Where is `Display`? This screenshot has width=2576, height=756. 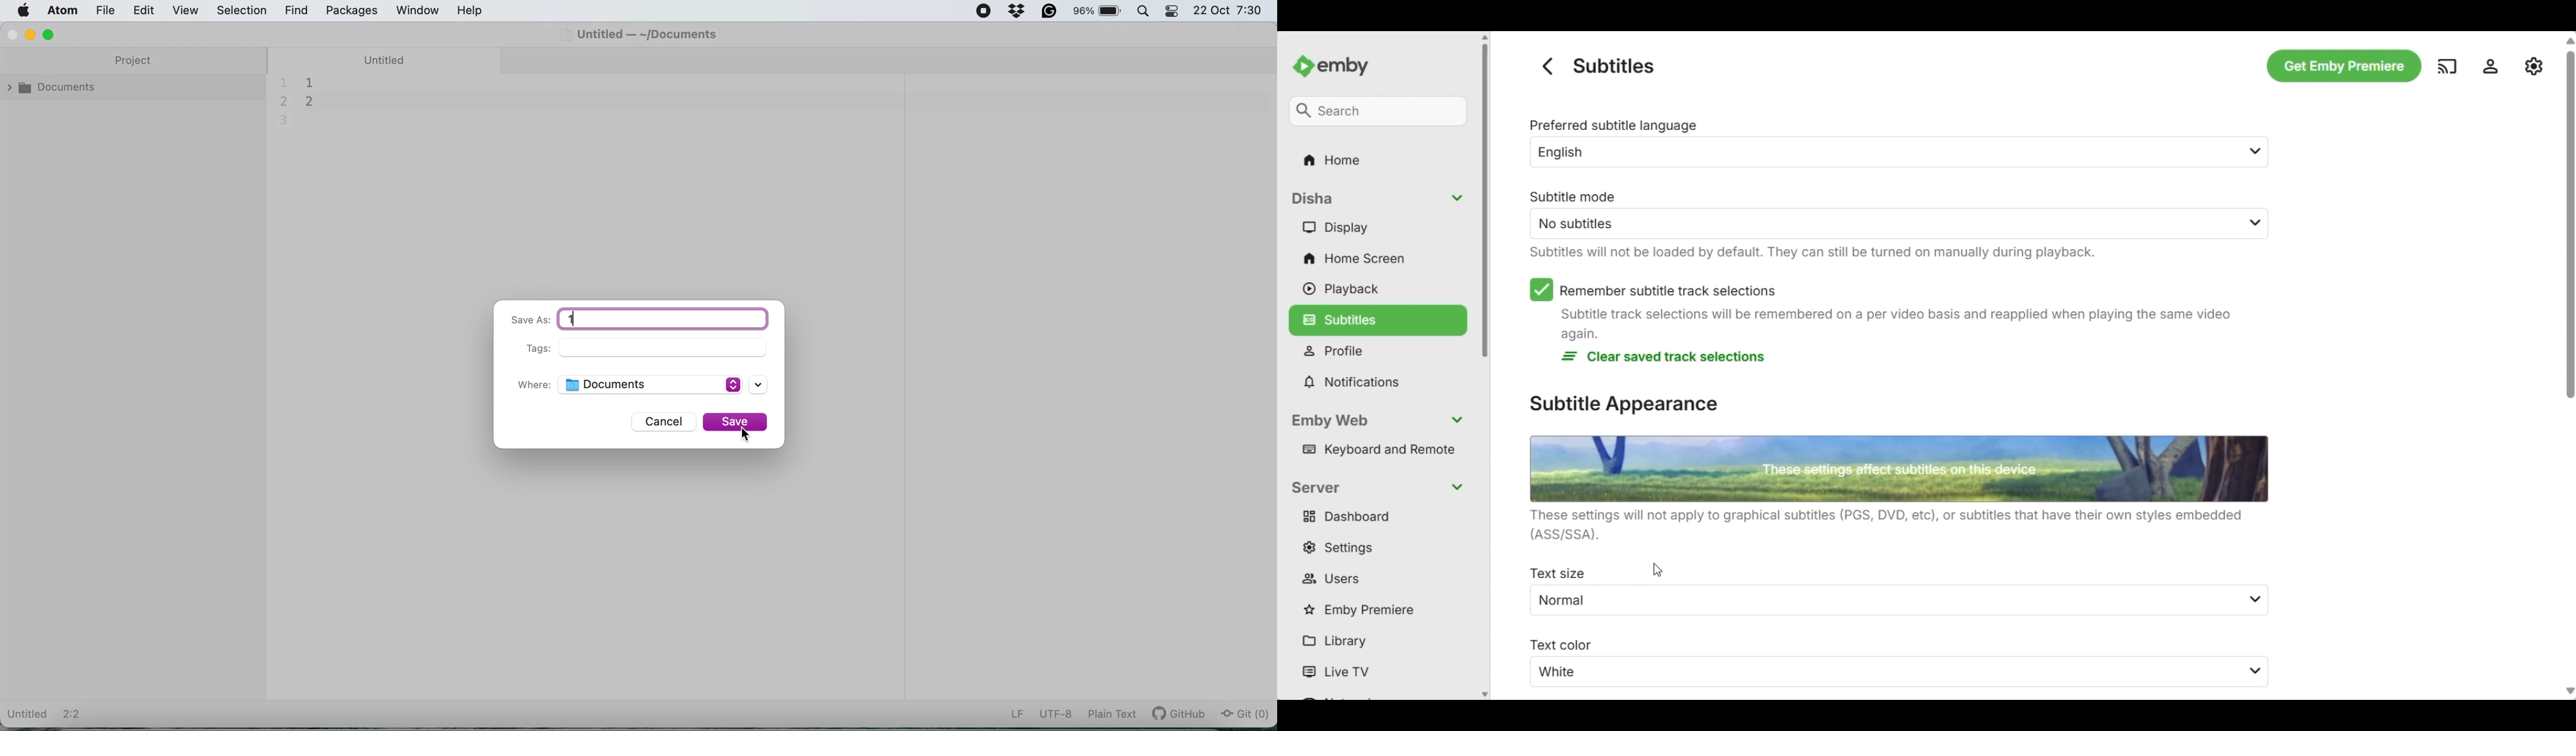
Display is located at coordinates (1381, 227).